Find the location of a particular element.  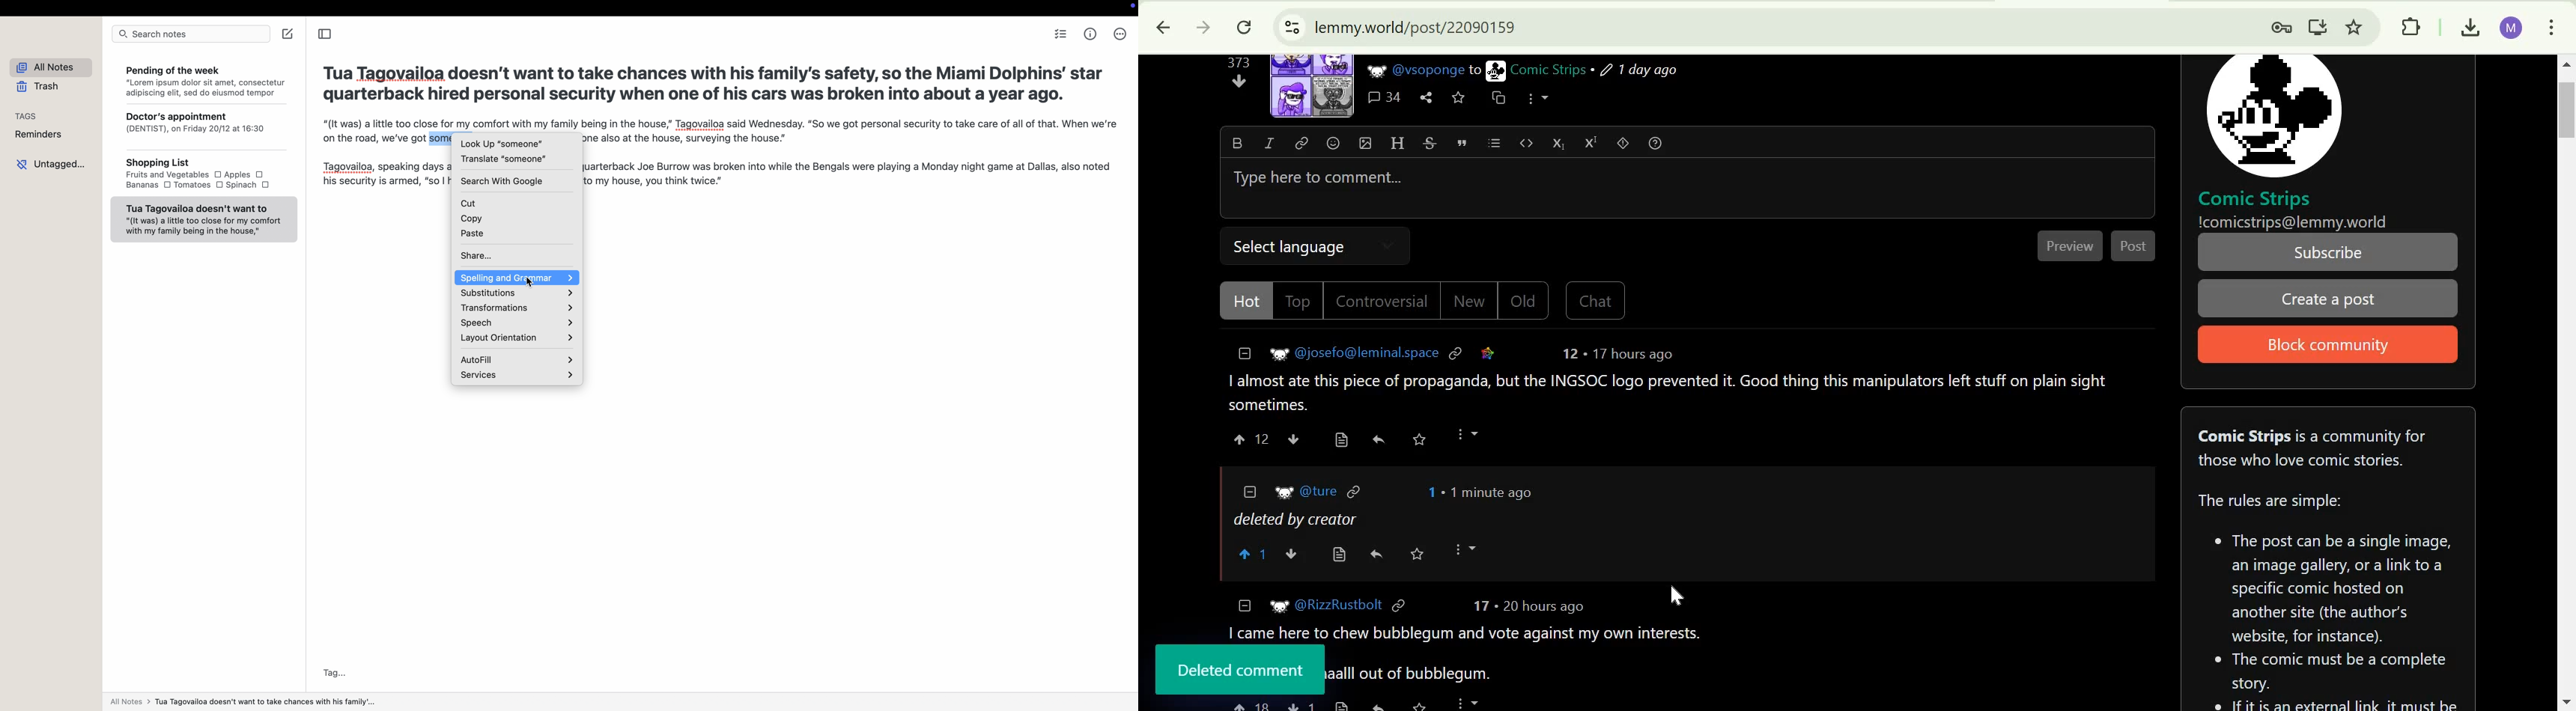

user ID is located at coordinates (1368, 352).